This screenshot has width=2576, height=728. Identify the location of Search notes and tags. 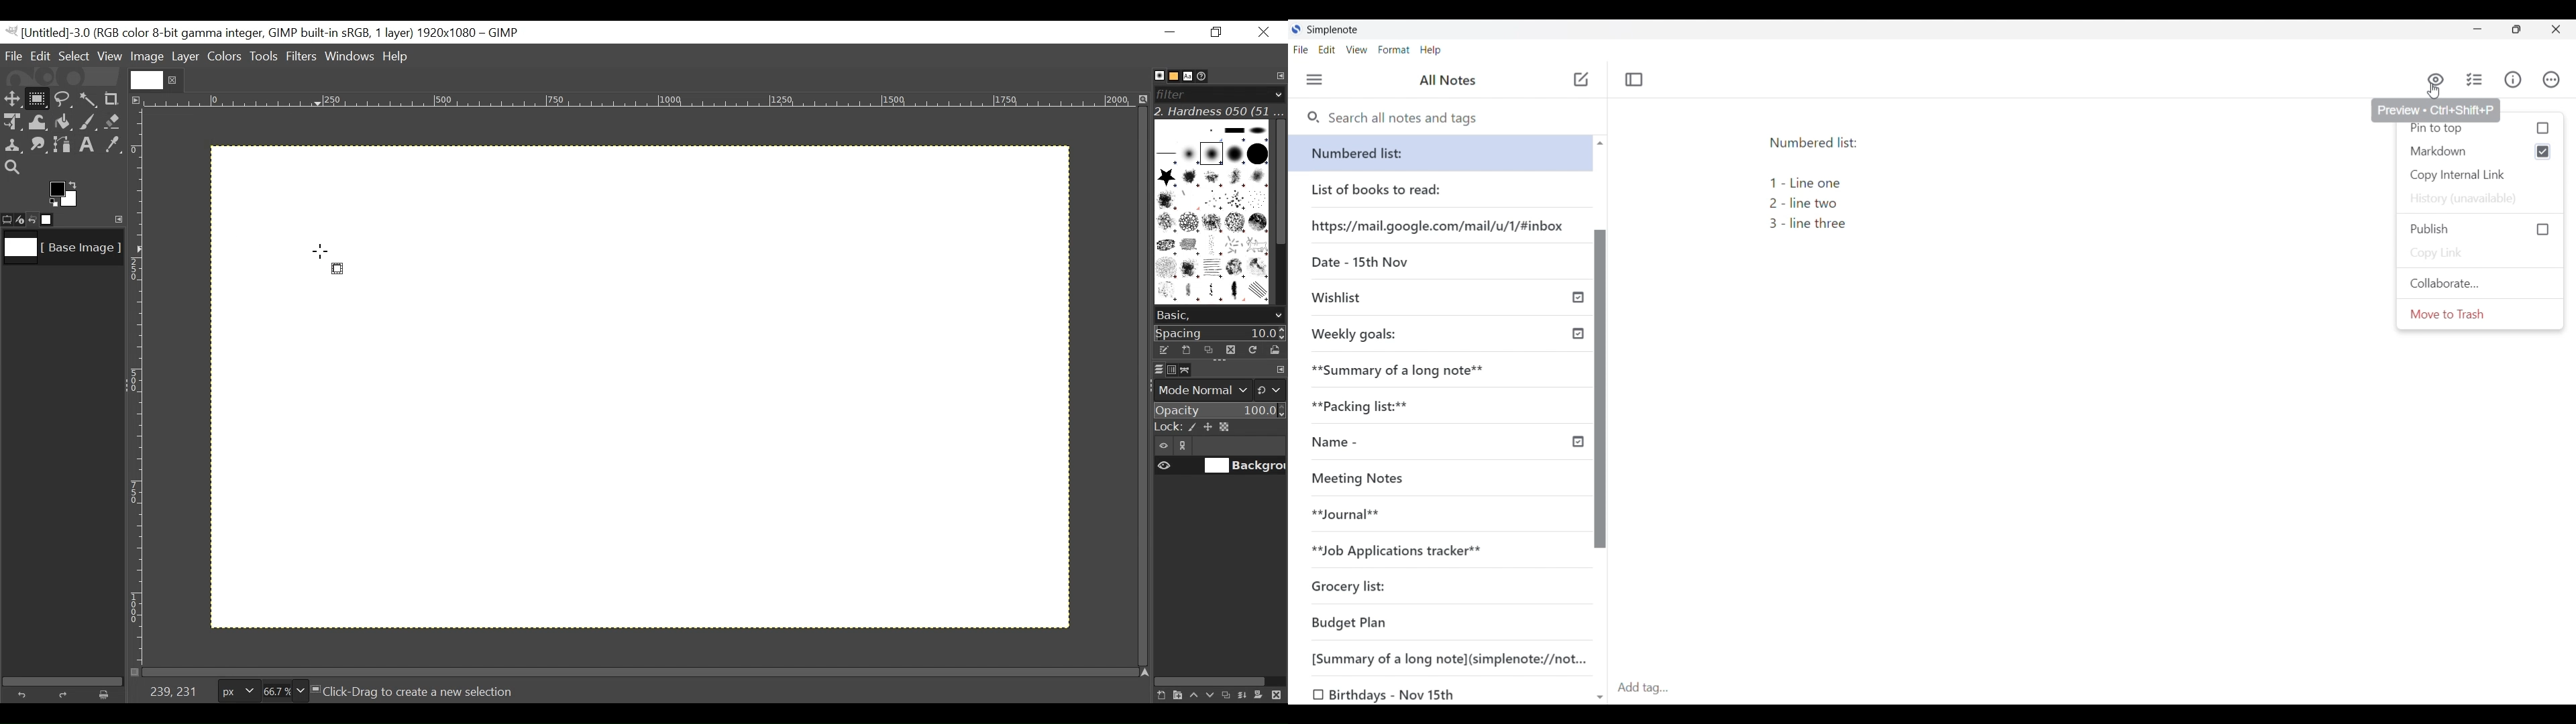
(1409, 117).